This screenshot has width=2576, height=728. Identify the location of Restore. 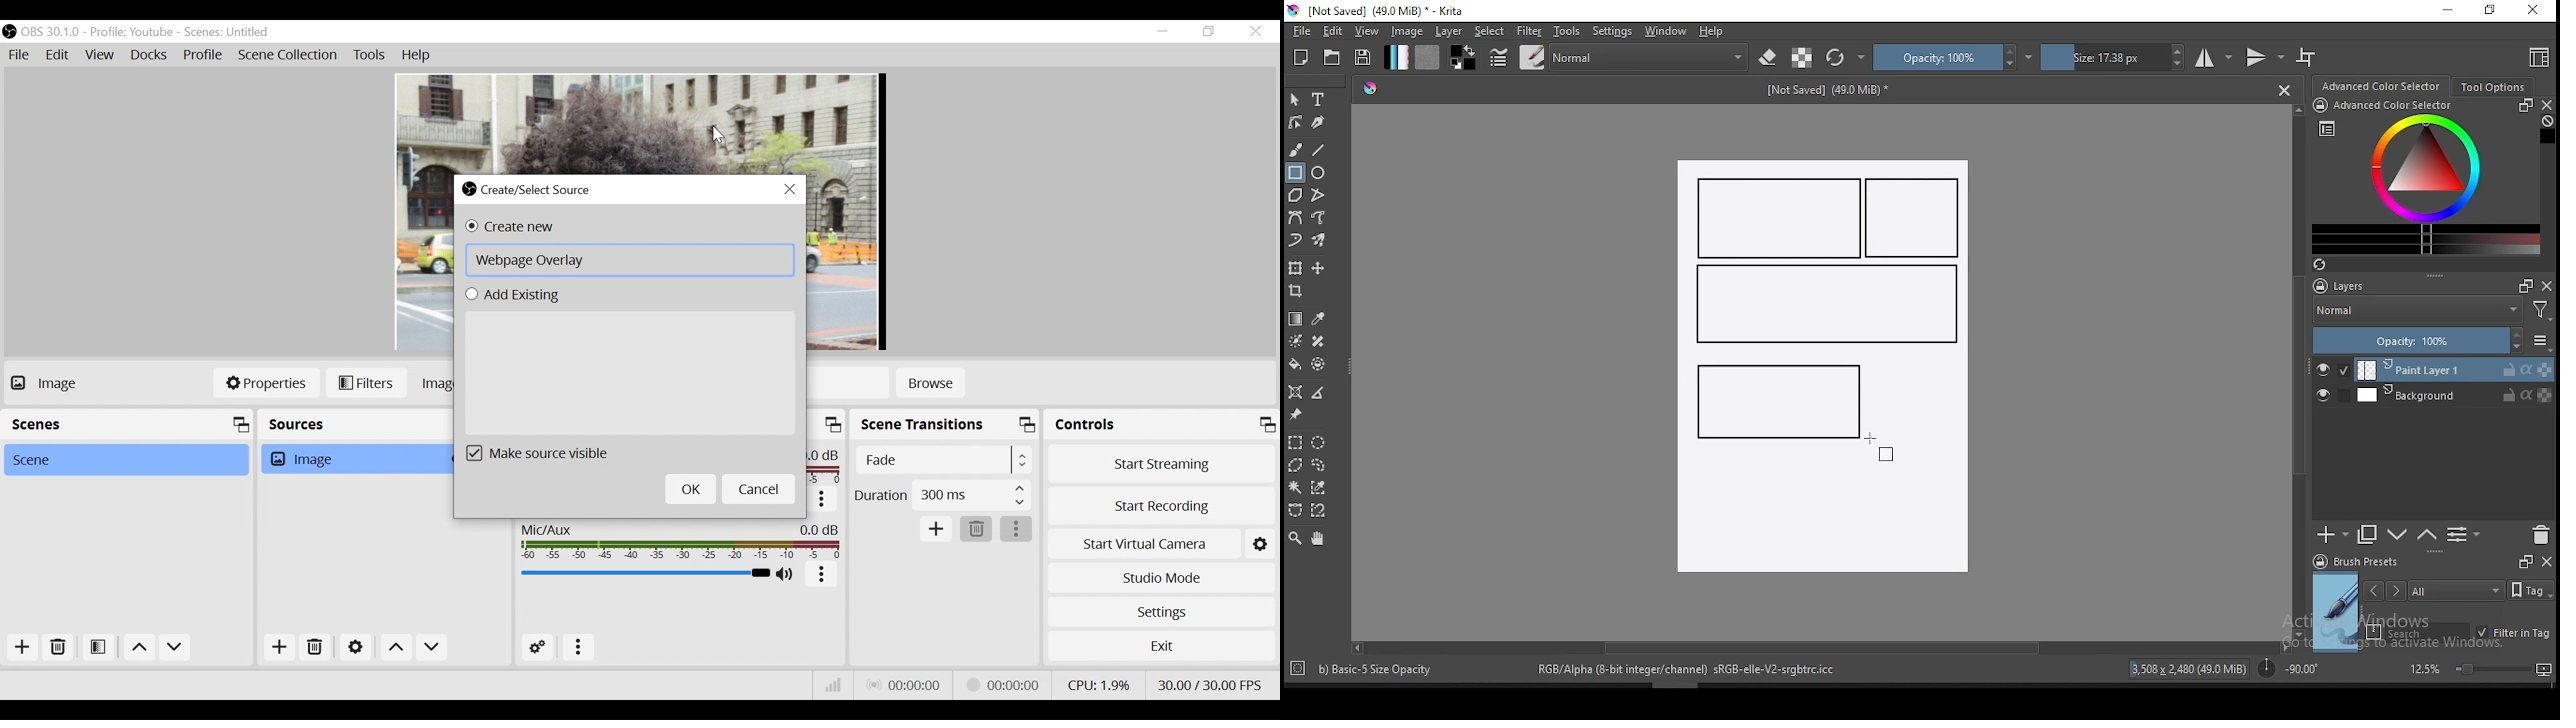
(1211, 32).